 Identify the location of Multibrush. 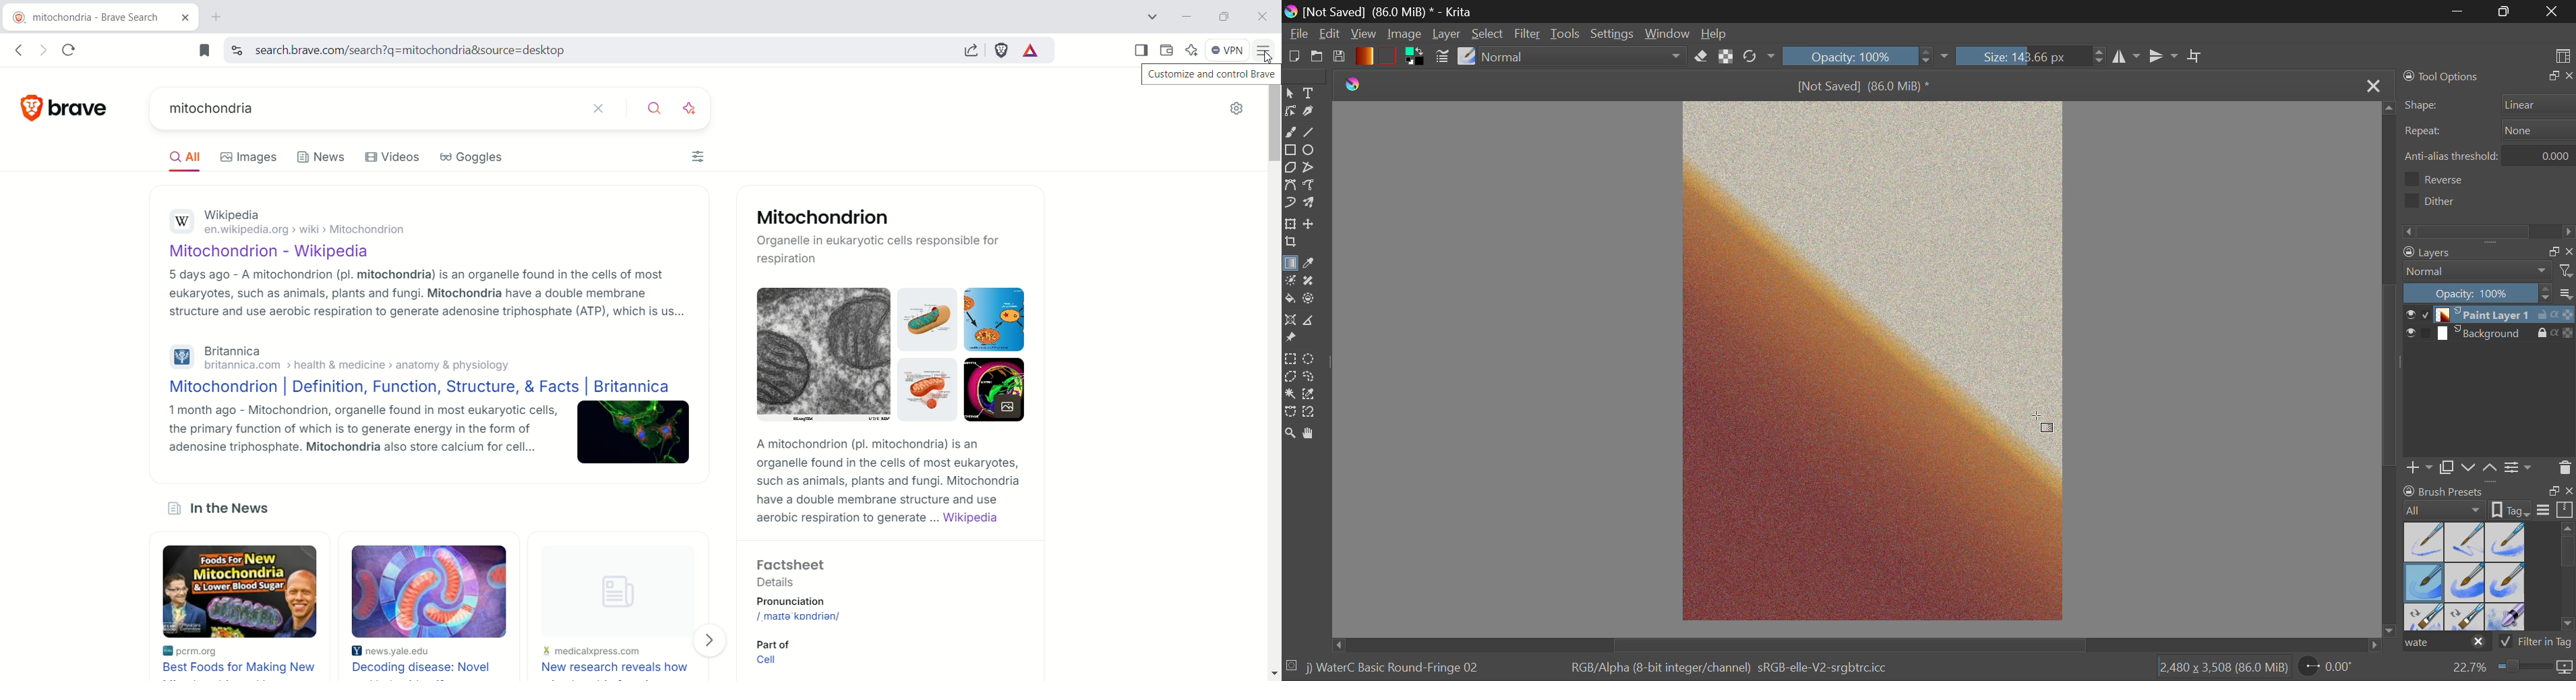
(1311, 204).